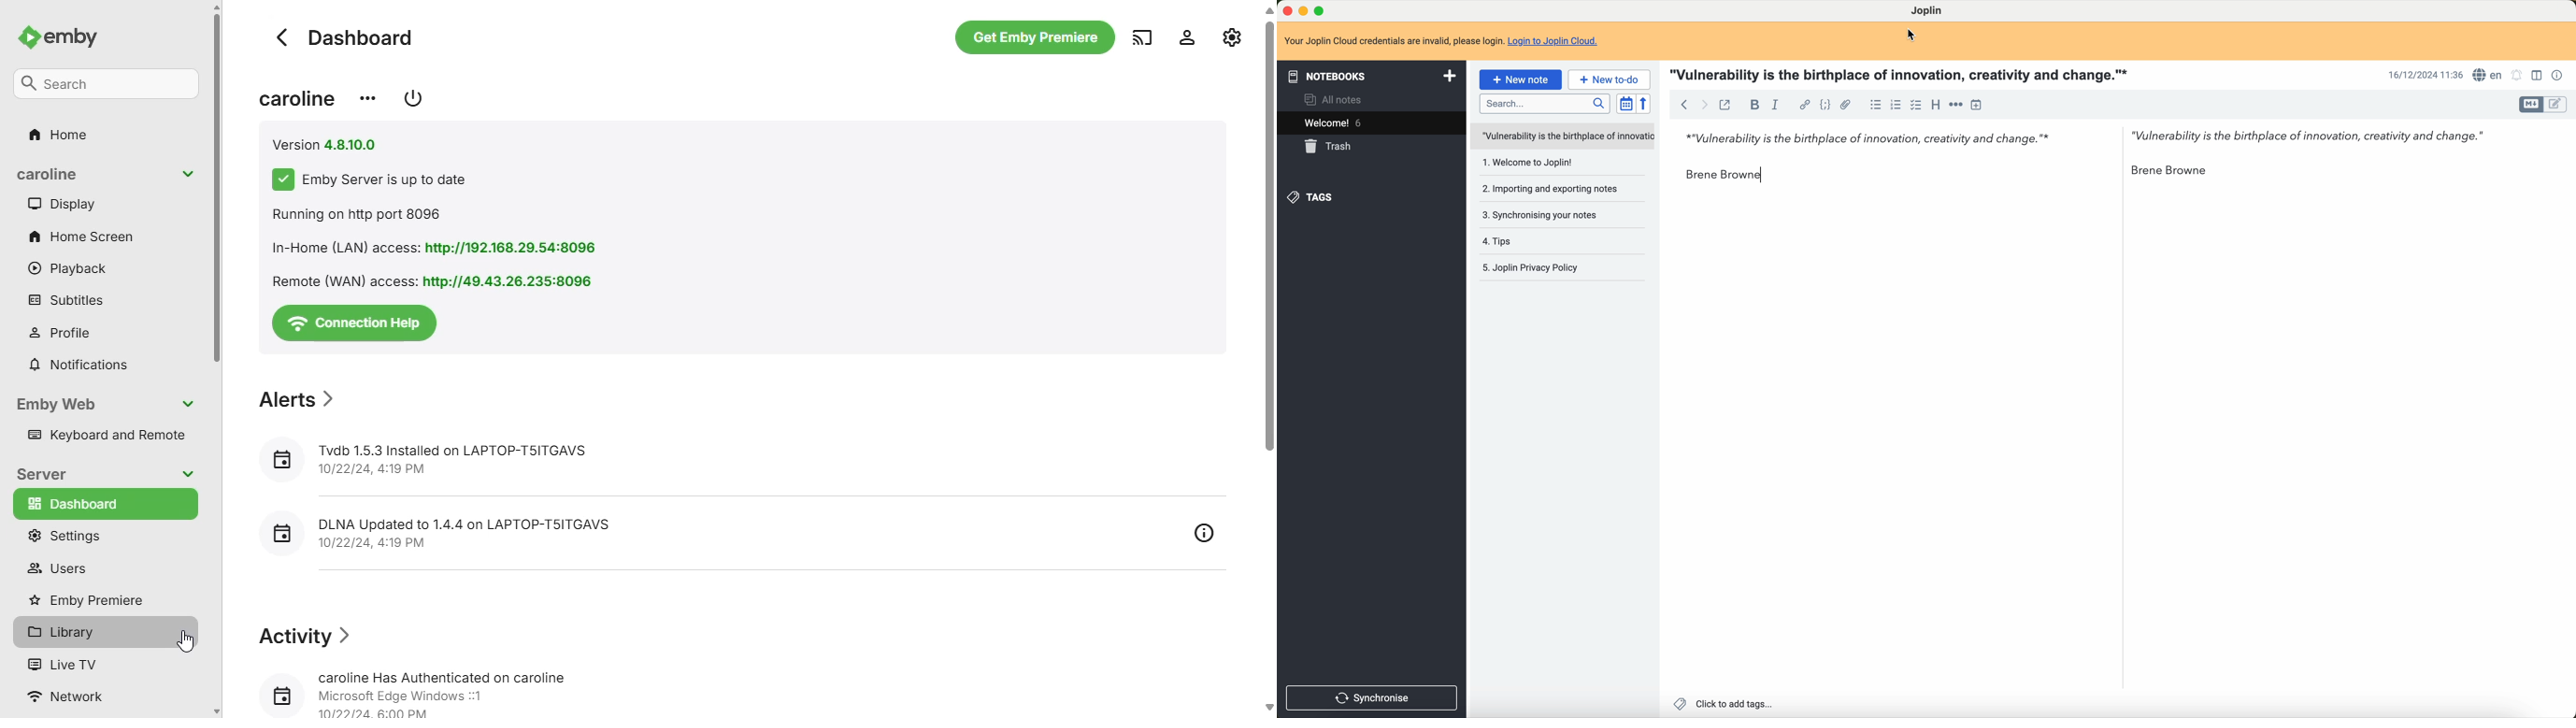 The image size is (2576, 728). Describe the element at coordinates (1373, 697) in the screenshot. I see `synchronise` at that location.